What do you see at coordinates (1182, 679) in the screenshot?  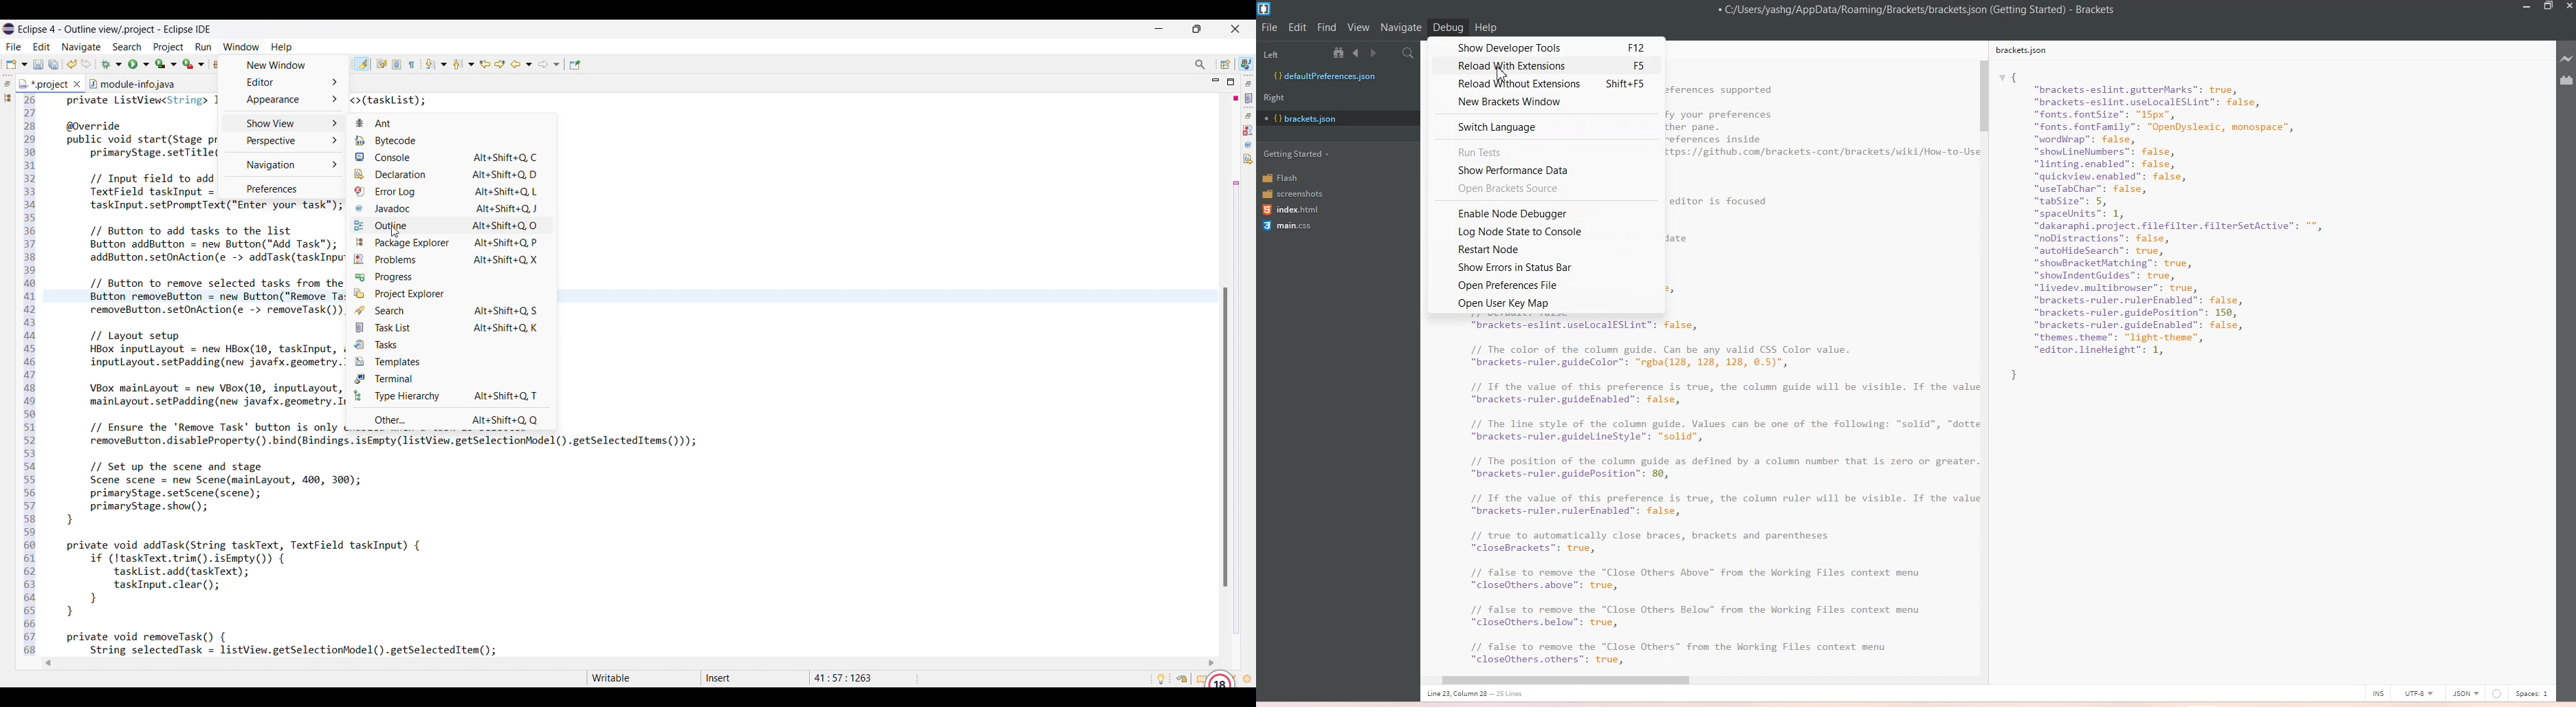 I see `Restore welcome` at bounding box center [1182, 679].